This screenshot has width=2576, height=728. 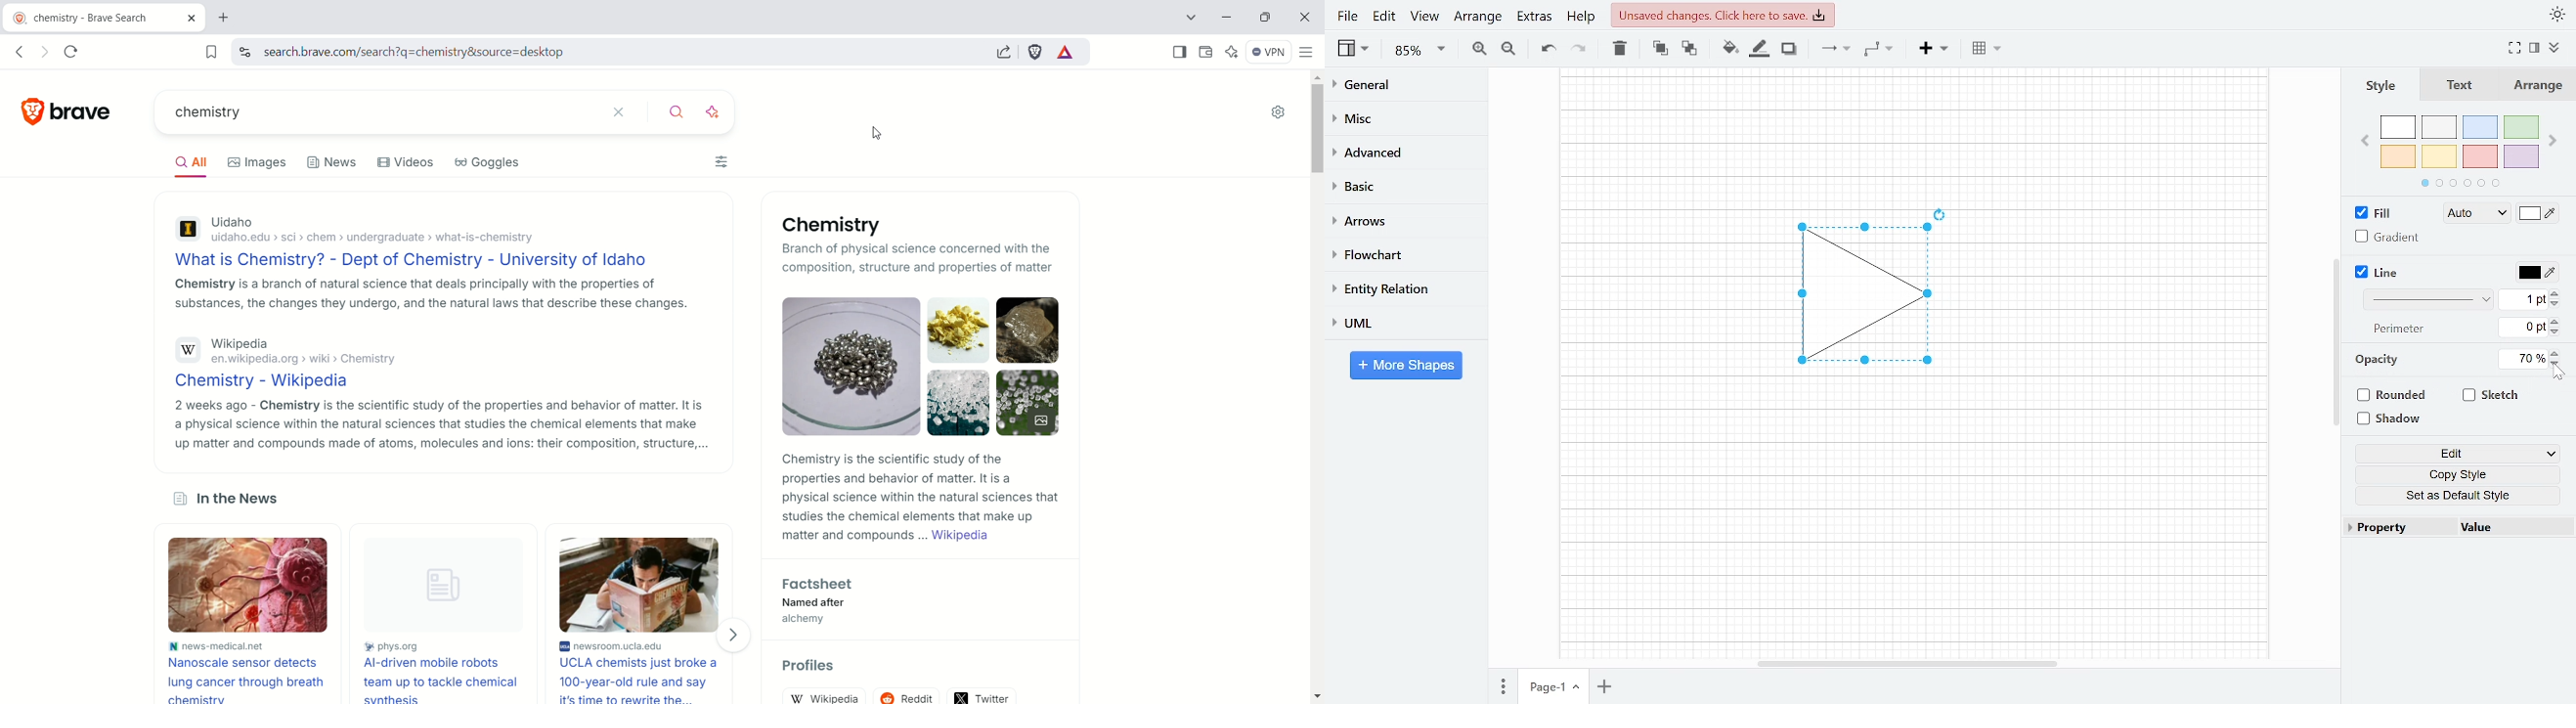 What do you see at coordinates (1355, 48) in the screenshot?
I see `View` at bounding box center [1355, 48].